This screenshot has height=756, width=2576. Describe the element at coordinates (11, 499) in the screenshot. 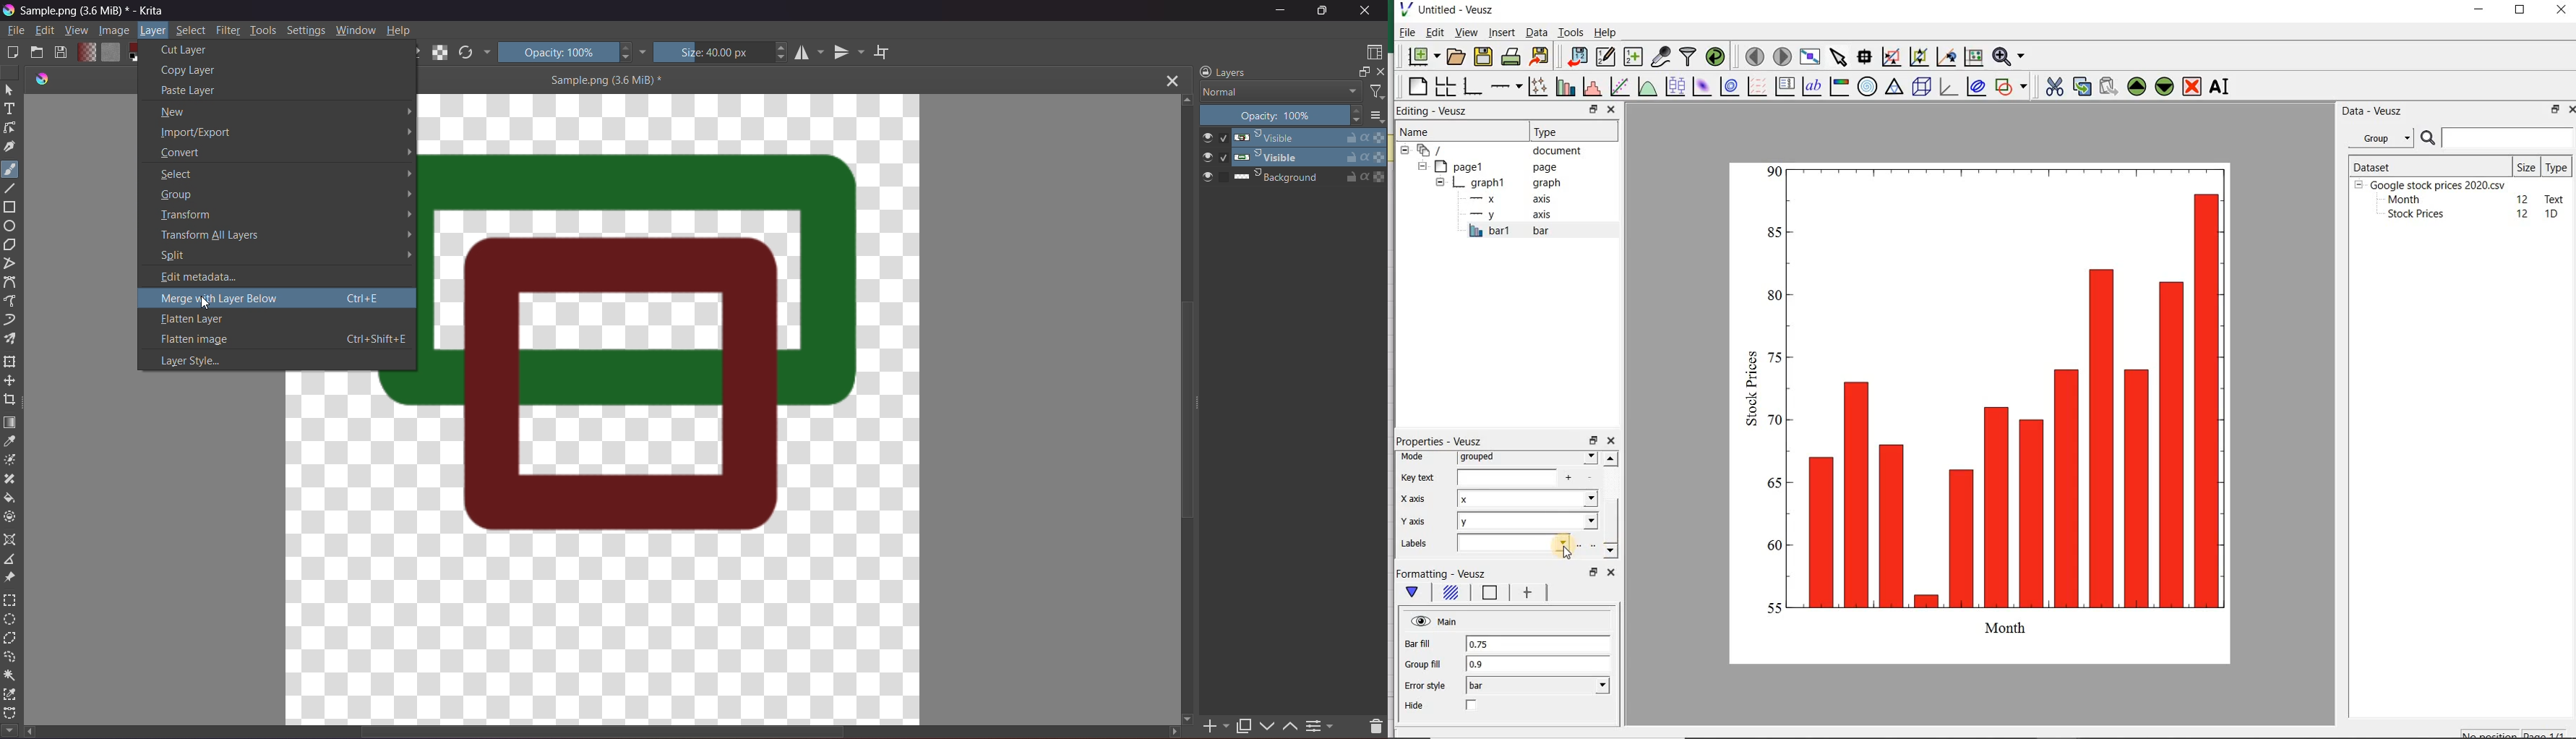

I see `Fill color` at that location.